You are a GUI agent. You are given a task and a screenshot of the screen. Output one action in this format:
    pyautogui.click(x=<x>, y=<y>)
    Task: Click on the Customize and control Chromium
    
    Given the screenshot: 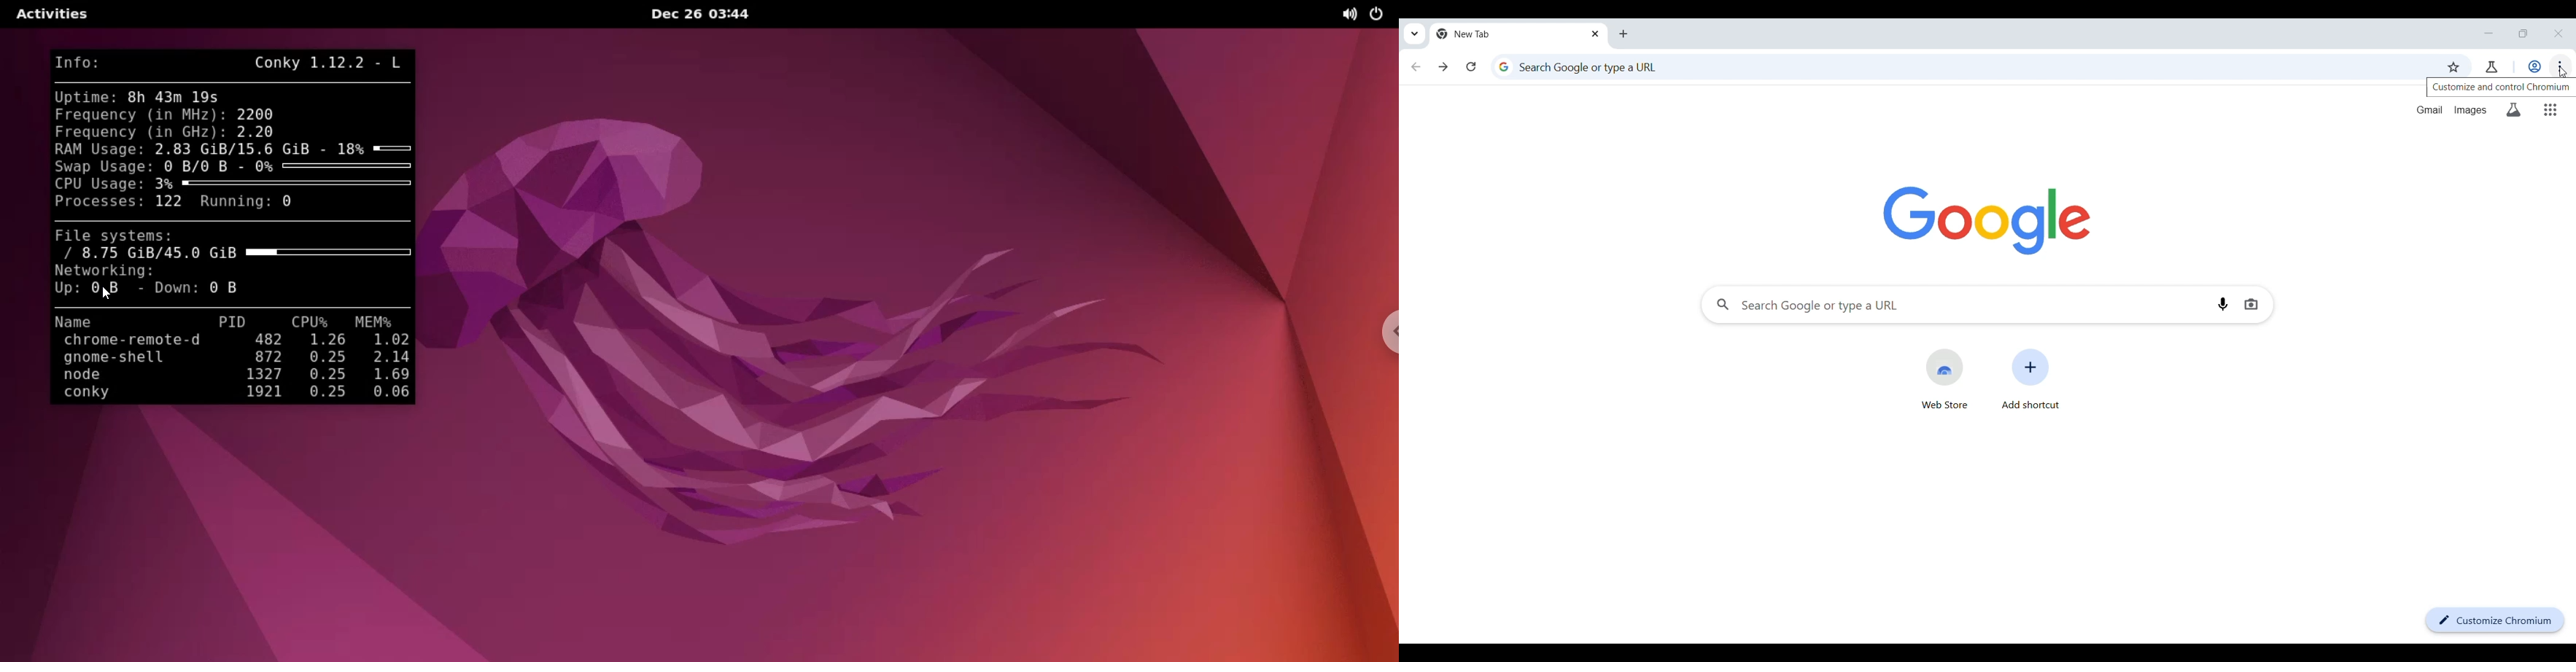 What is the action you would take?
    pyautogui.click(x=2501, y=87)
    